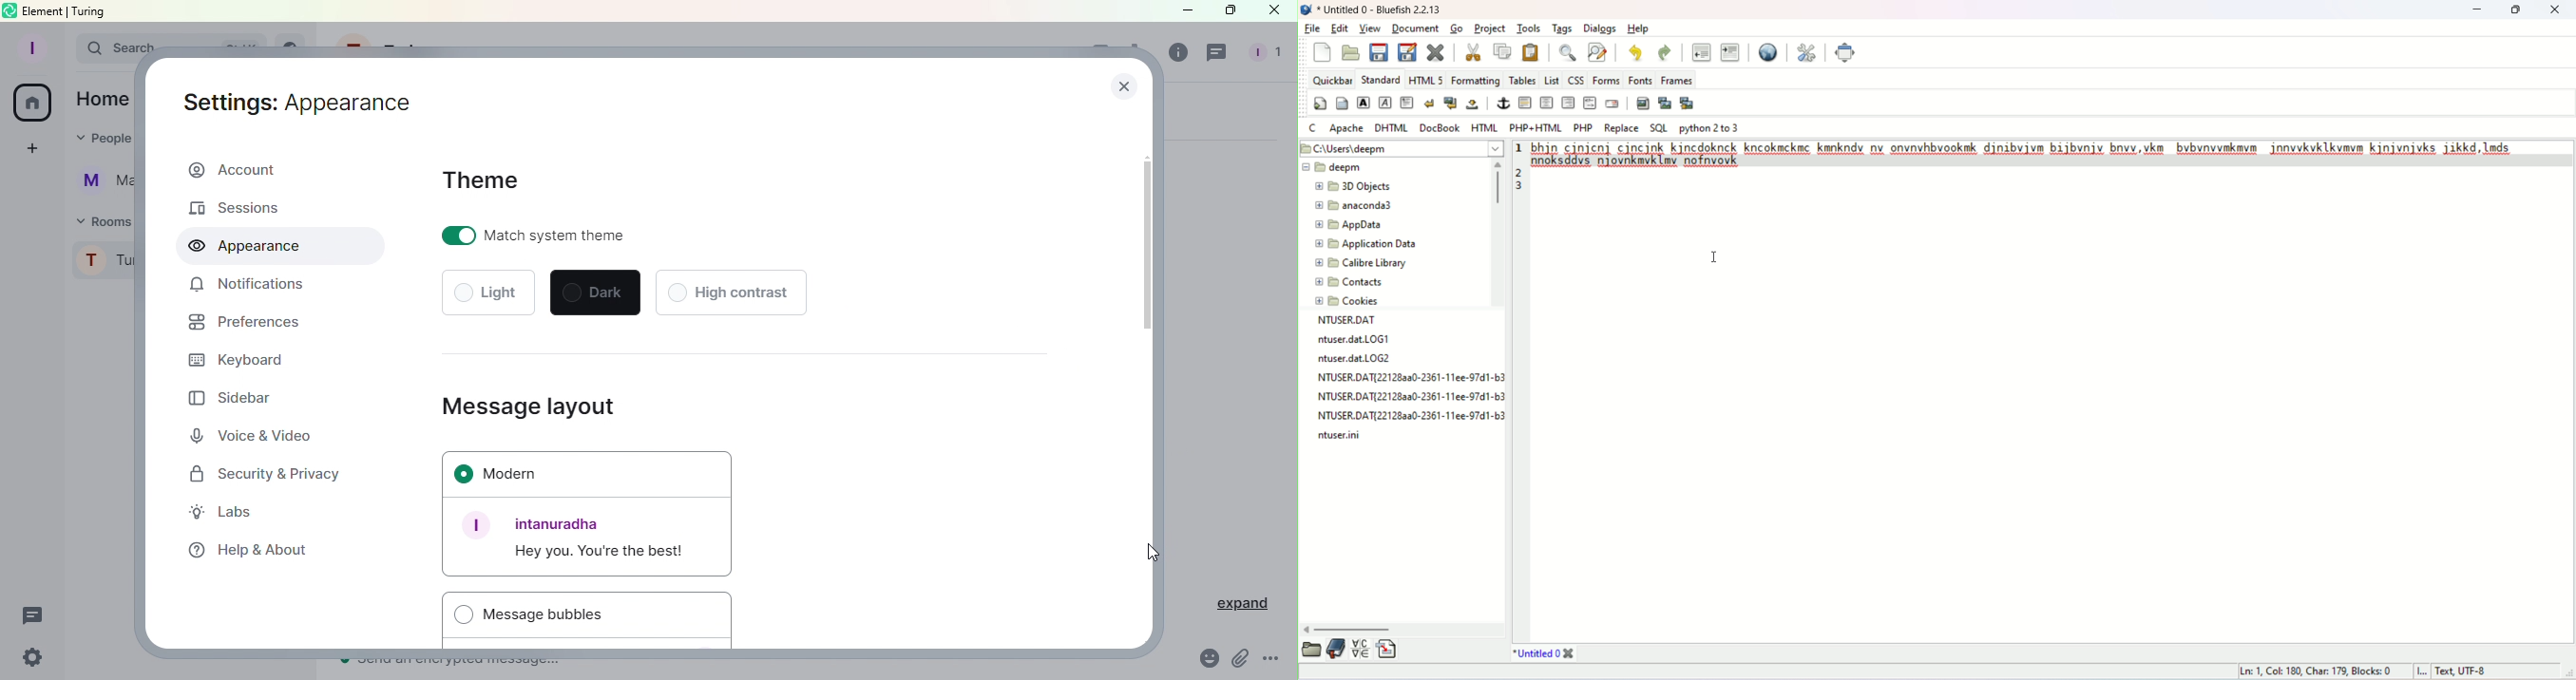 The height and width of the screenshot is (700, 2576). Describe the element at coordinates (1277, 660) in the screenshot. I see `More Options` at that location.